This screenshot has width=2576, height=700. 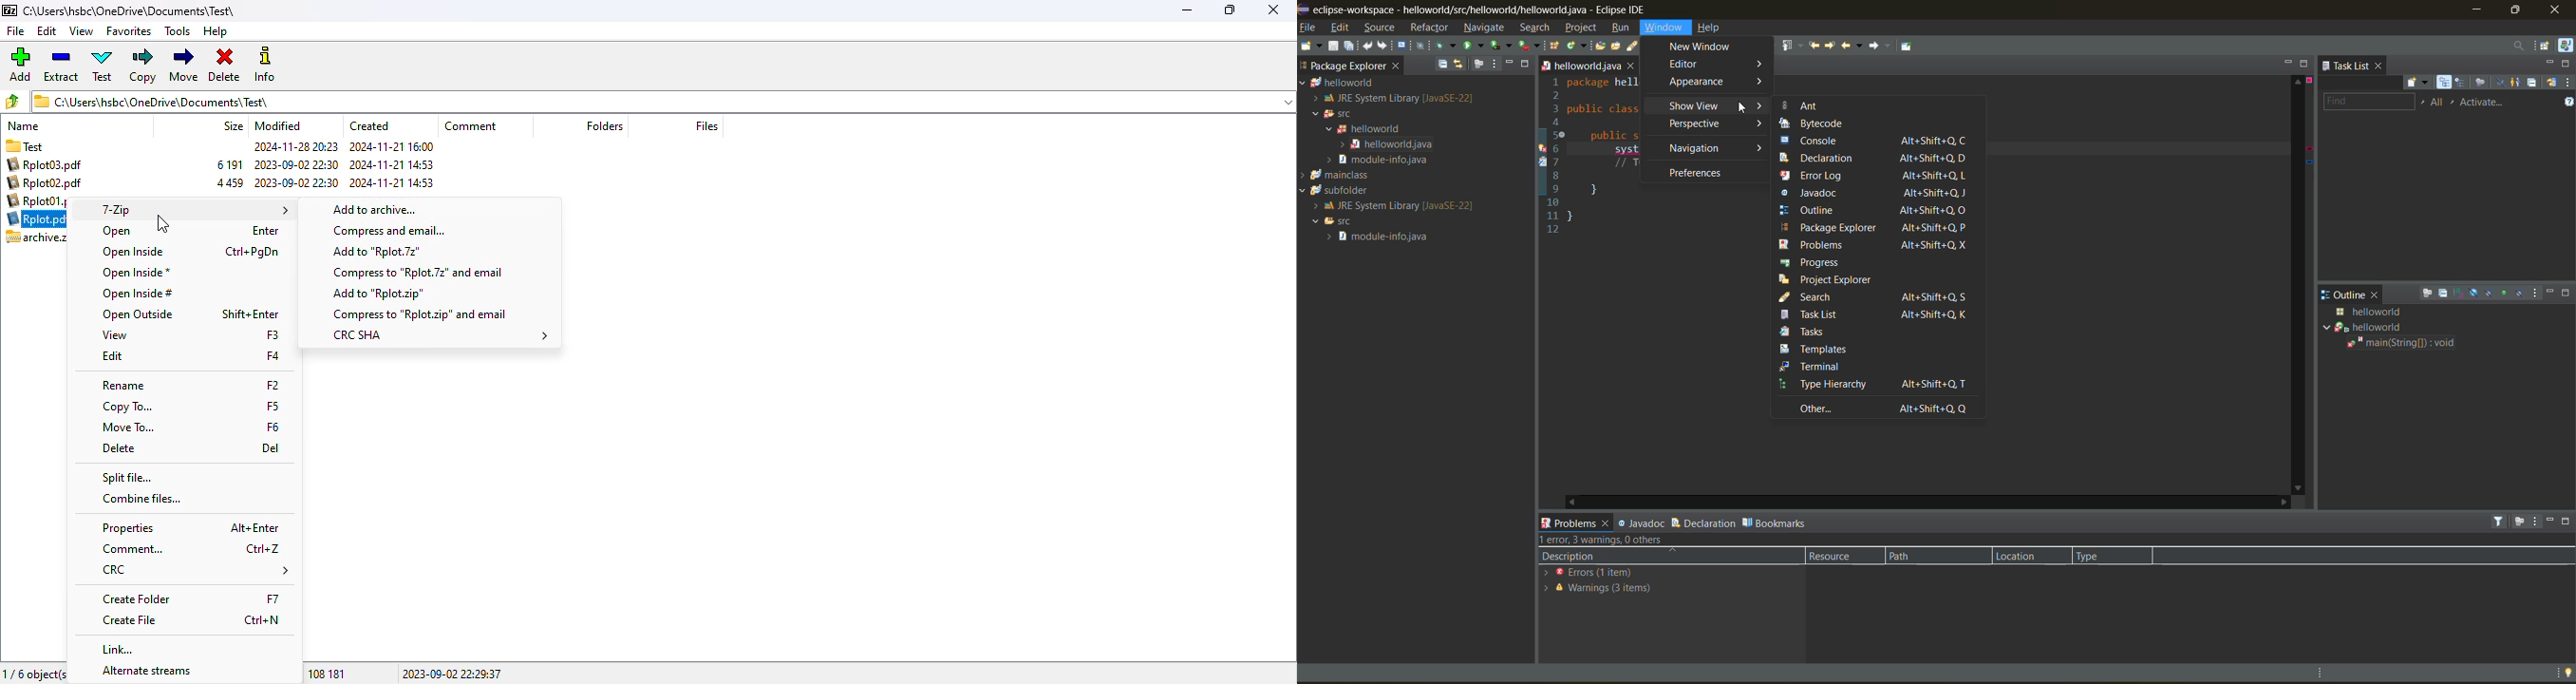 What do you see at coordinates (2550, 62) in the screenshot?
I see `minimize` at bounding box center [2550, 62].